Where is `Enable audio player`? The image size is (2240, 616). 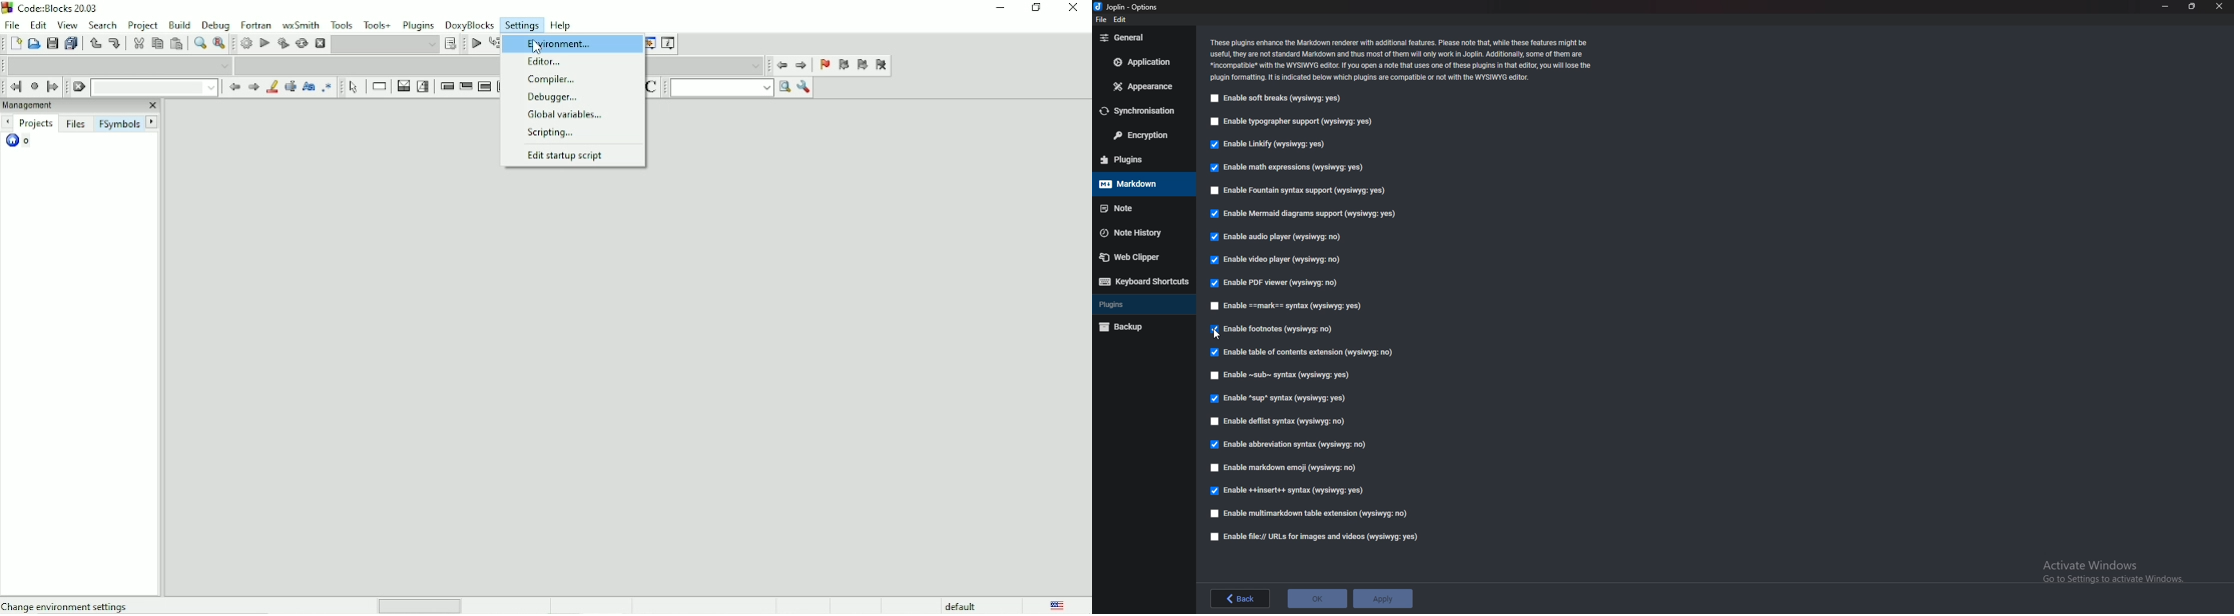 Enable audio player is located at coordinates (1279, 237).